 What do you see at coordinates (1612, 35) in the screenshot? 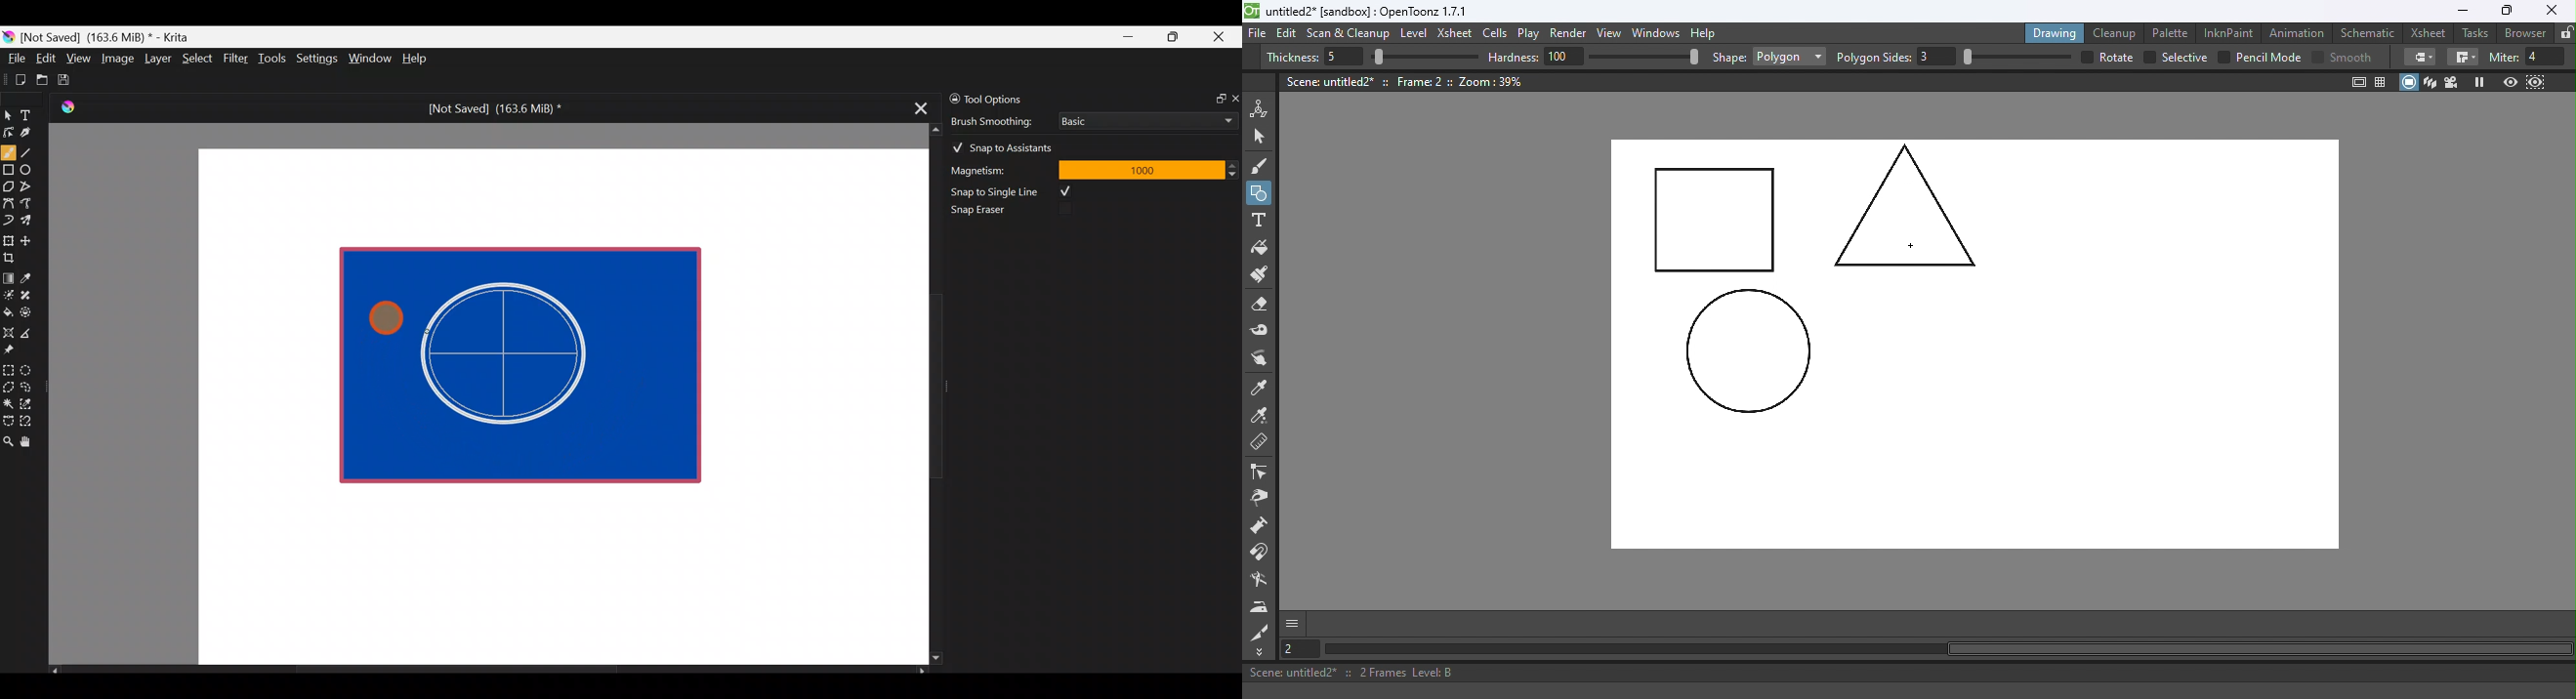
I see `View` at bounding box center [1612, 35].